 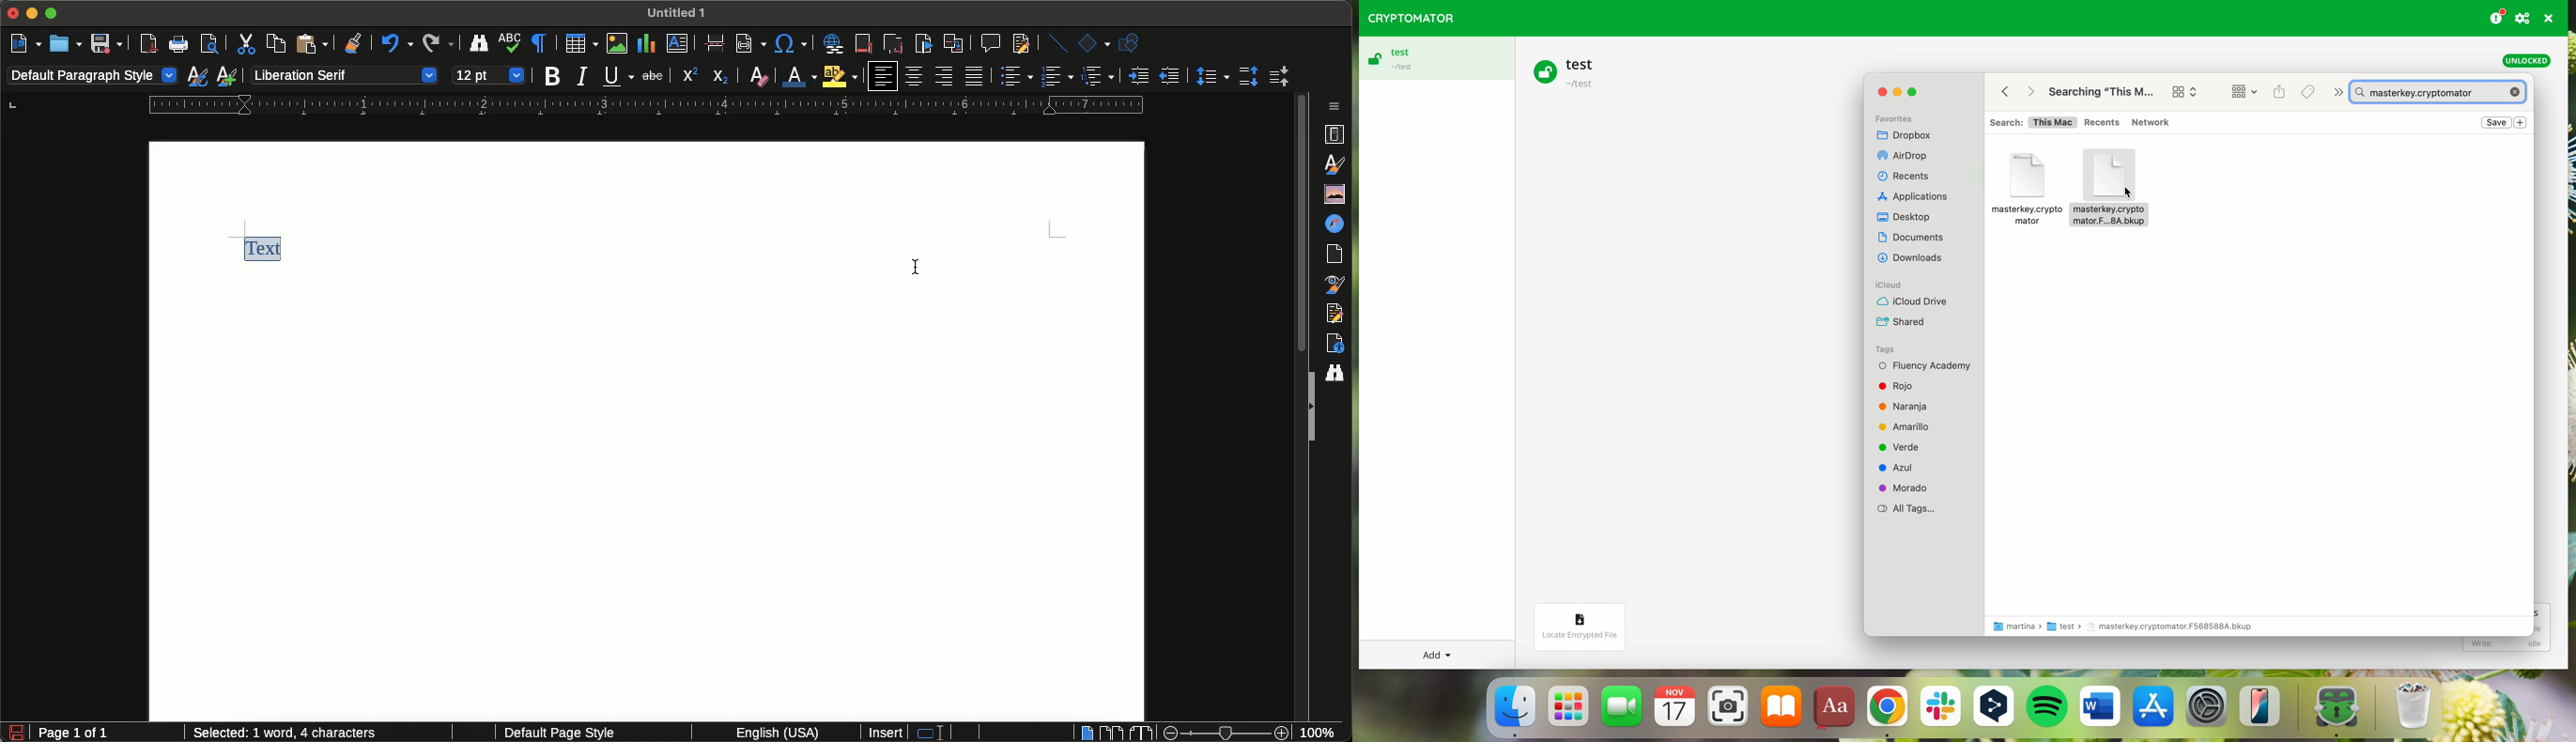 I want to click on , so click(x=1919, y=197).